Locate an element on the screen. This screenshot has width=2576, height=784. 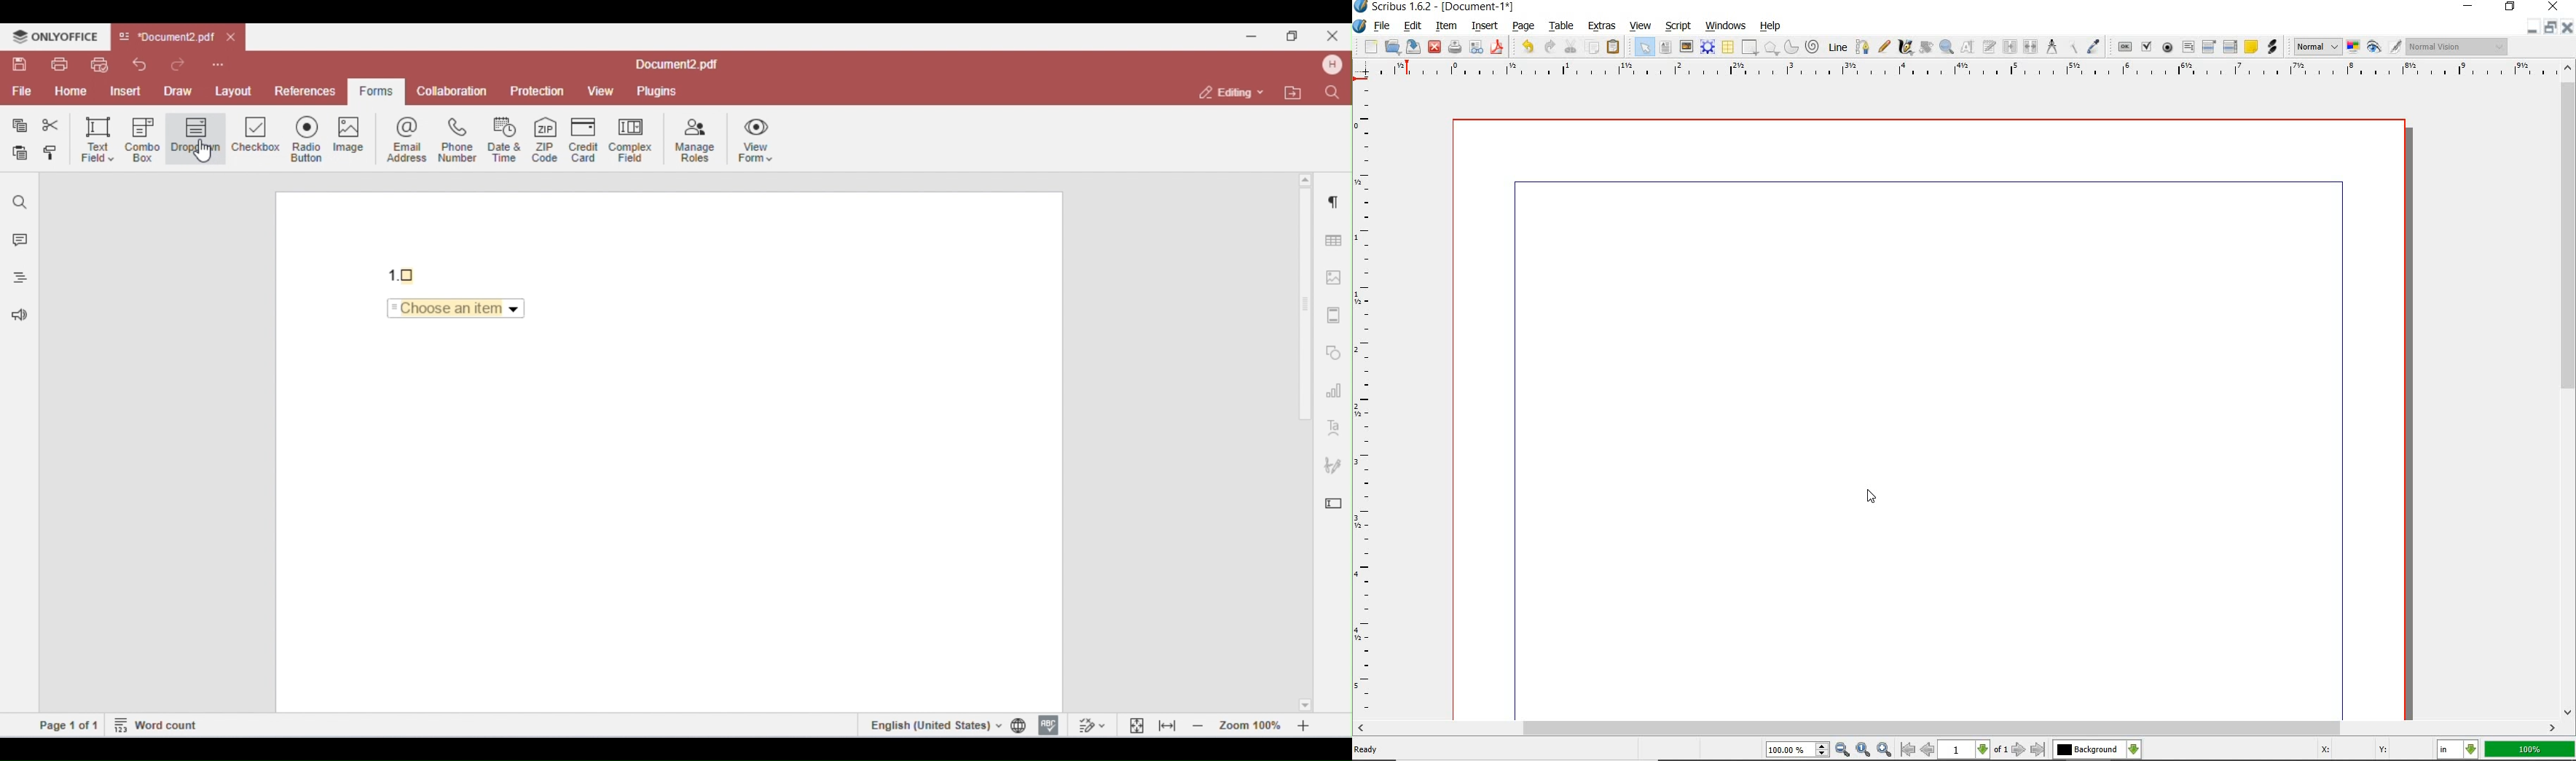
select image preview mode is located at coordinates (2318, 46).